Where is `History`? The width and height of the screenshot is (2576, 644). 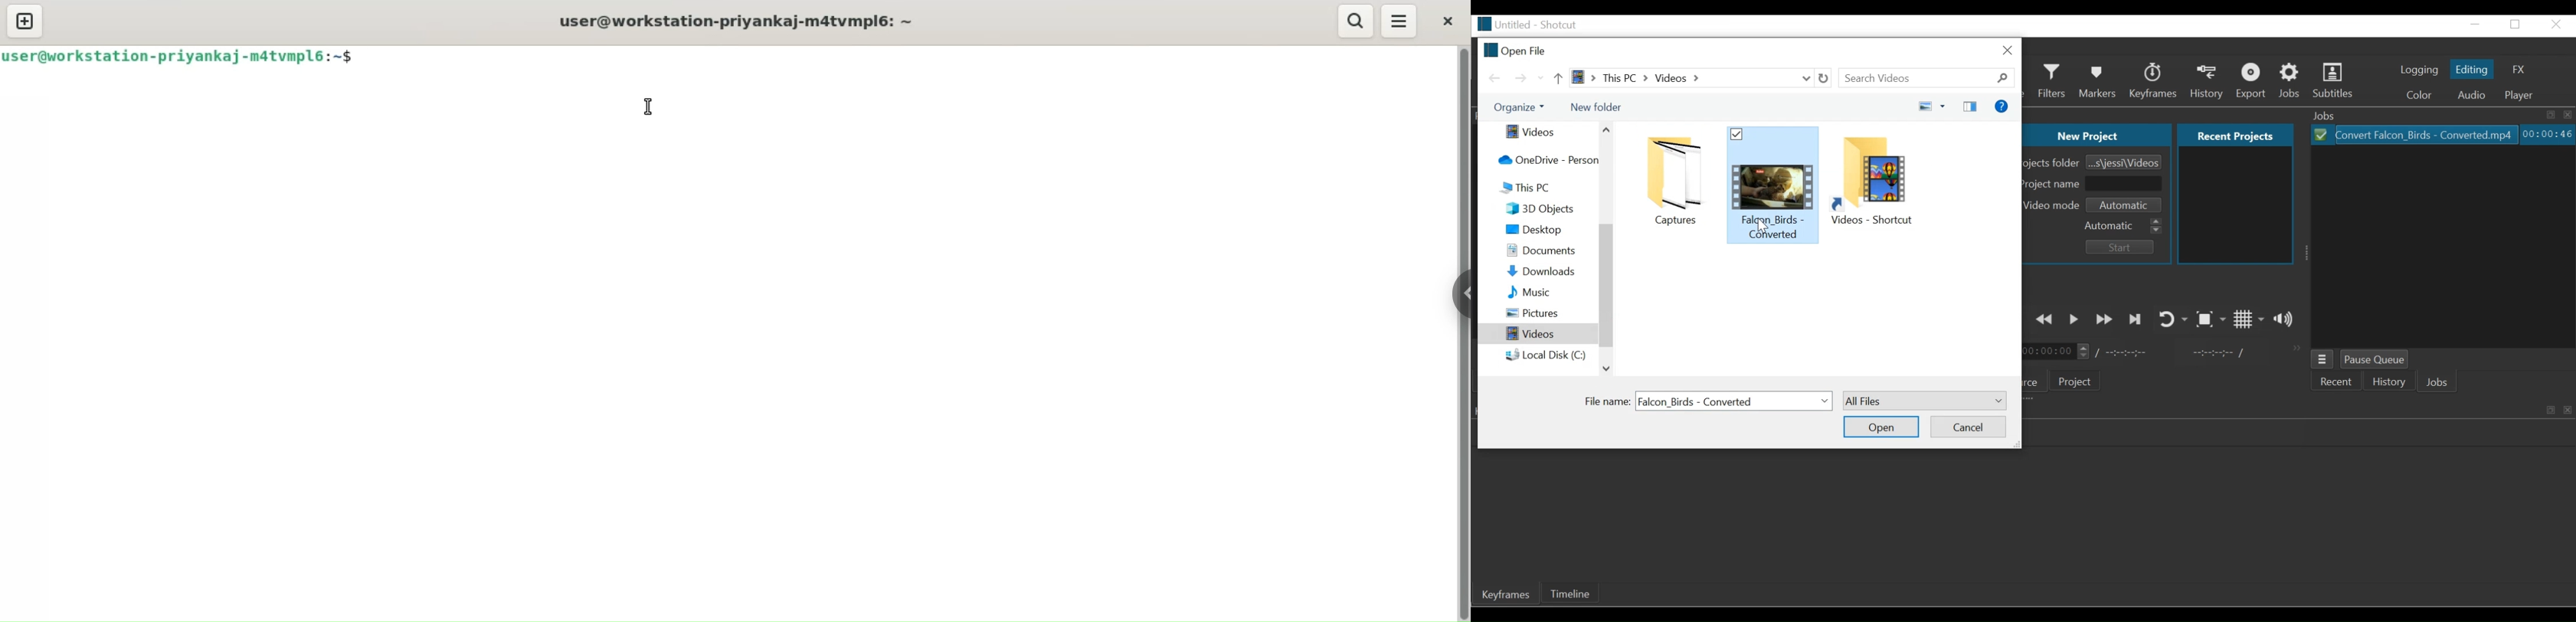
History is located at coordinates (2208, 82).